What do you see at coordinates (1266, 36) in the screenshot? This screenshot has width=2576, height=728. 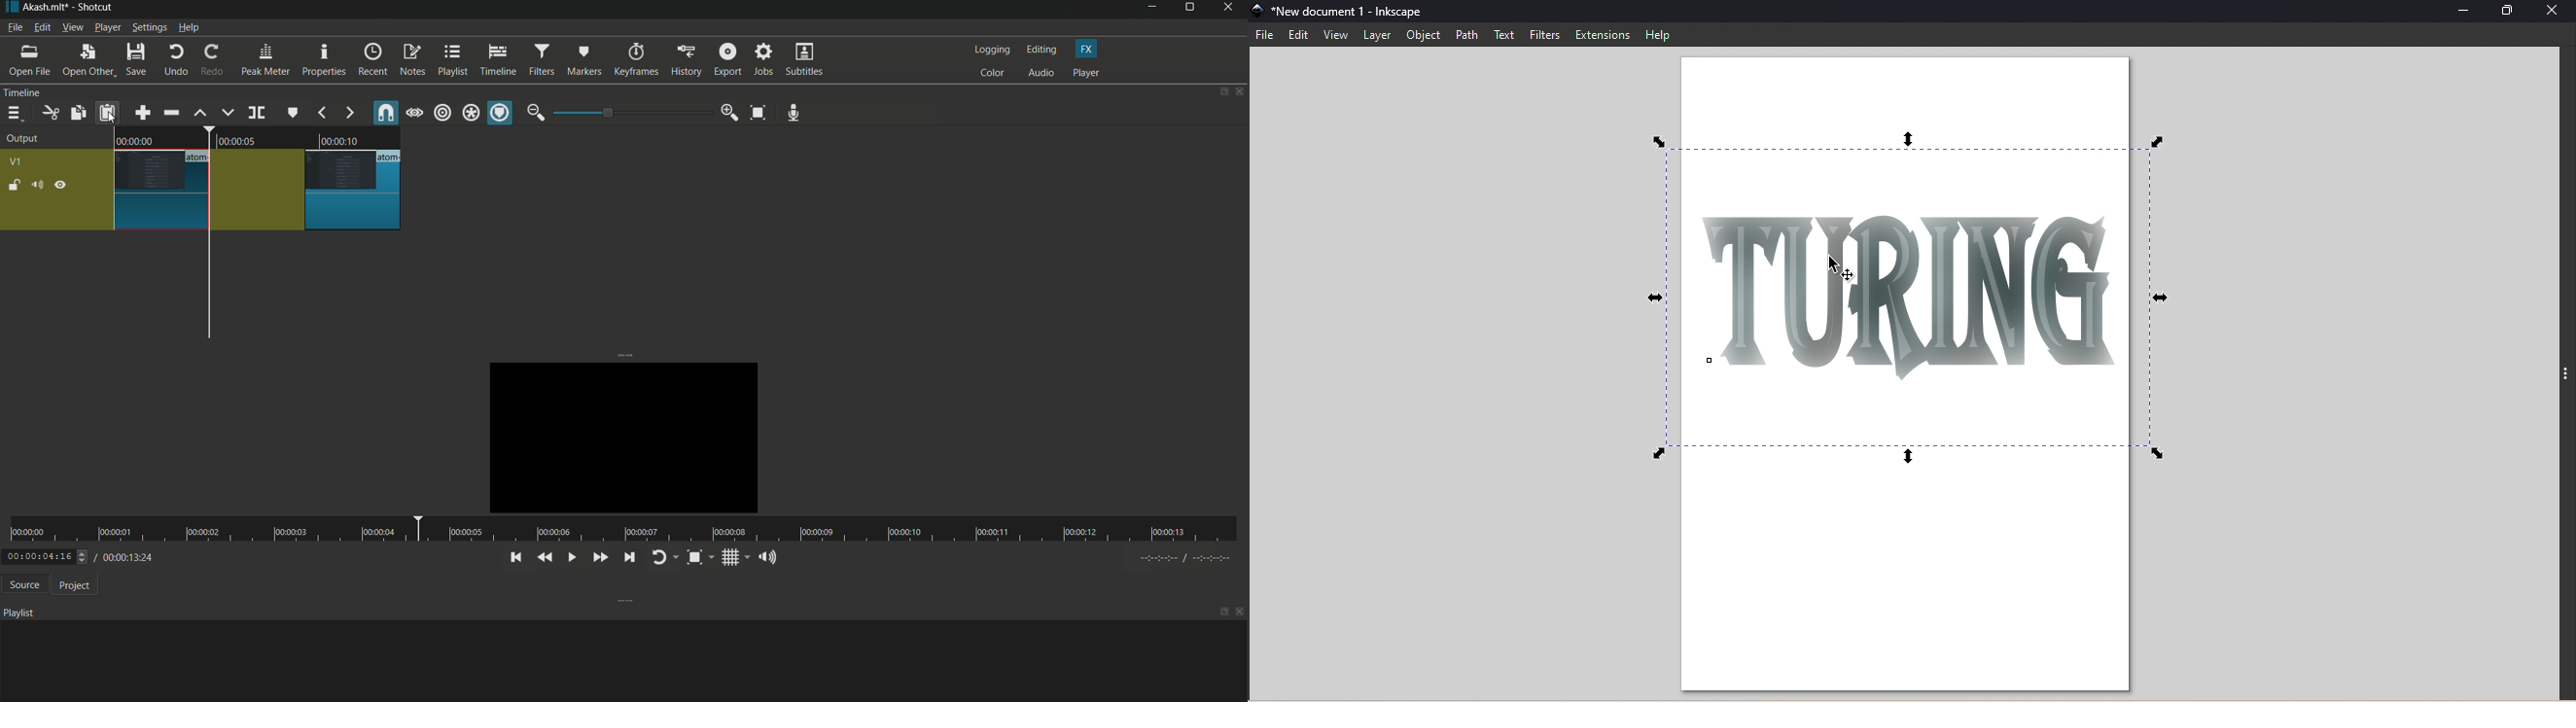 I see `File` at bounding box center [1266, 36].